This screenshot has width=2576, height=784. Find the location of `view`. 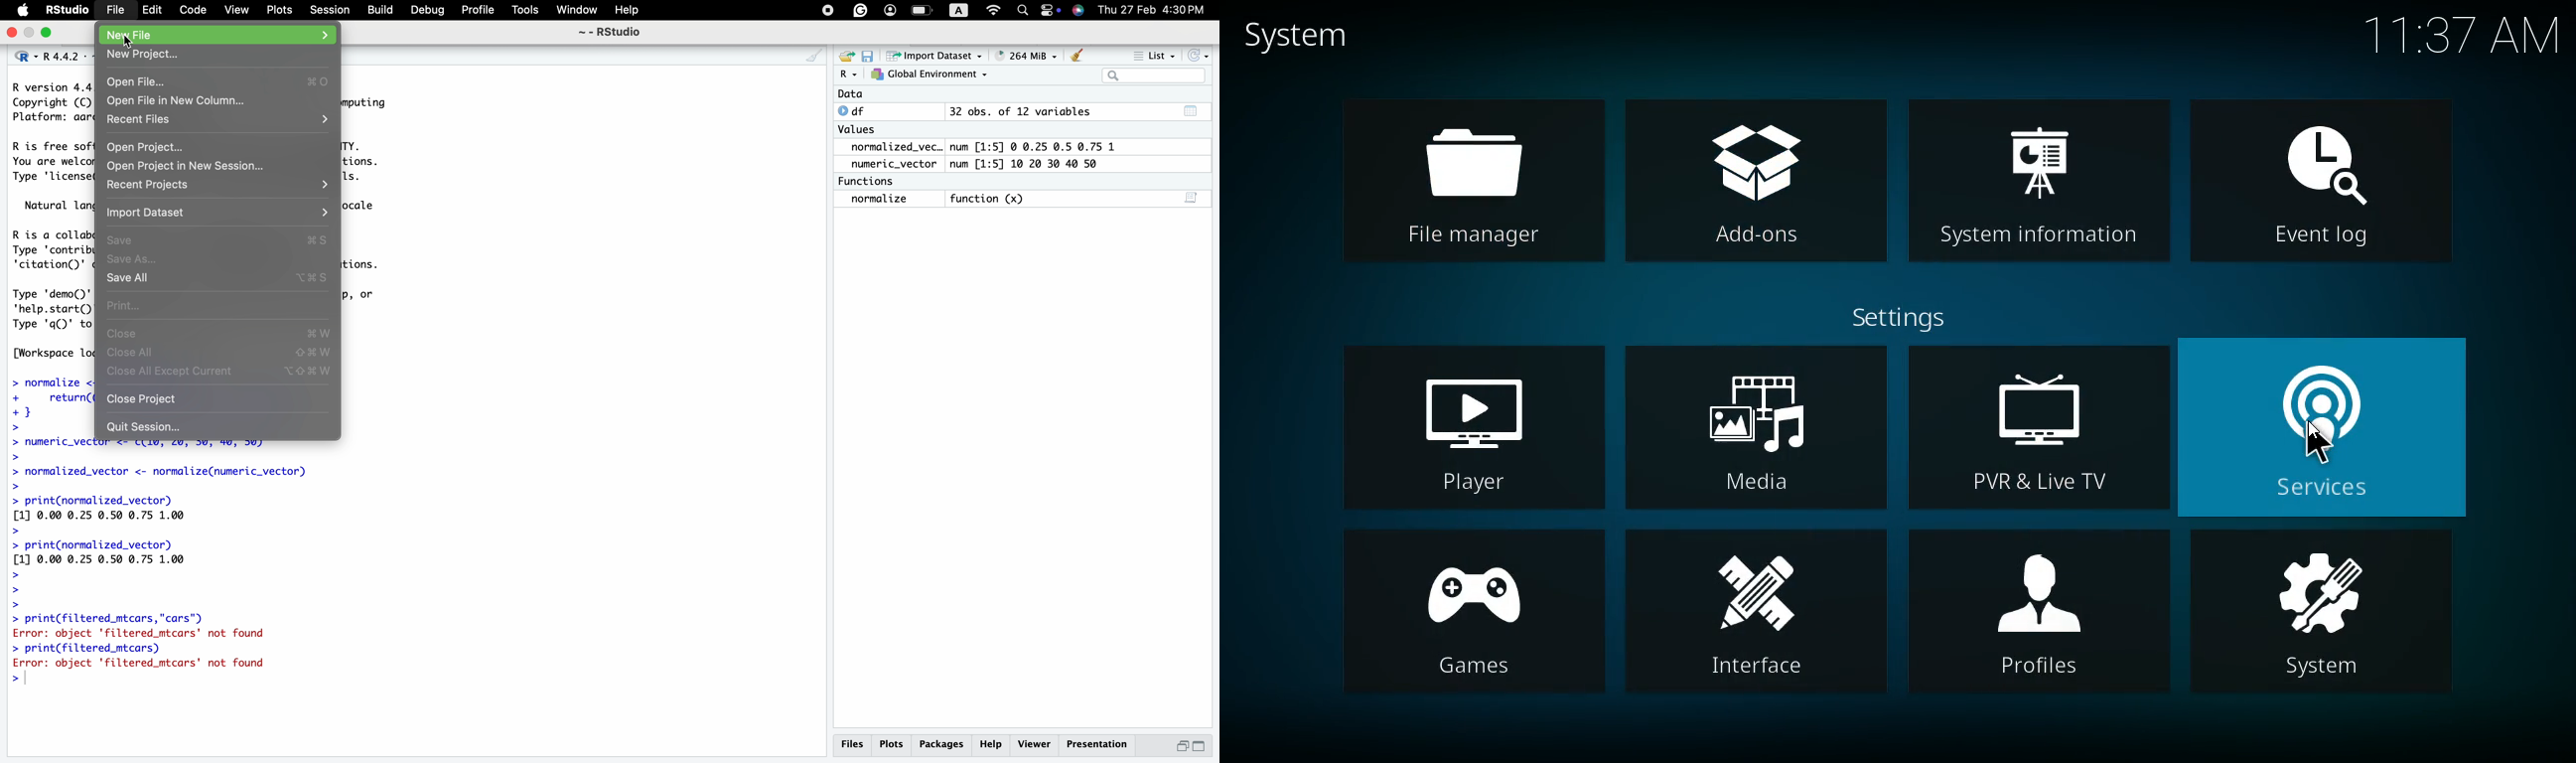

view is located at coordinates (236, 10).